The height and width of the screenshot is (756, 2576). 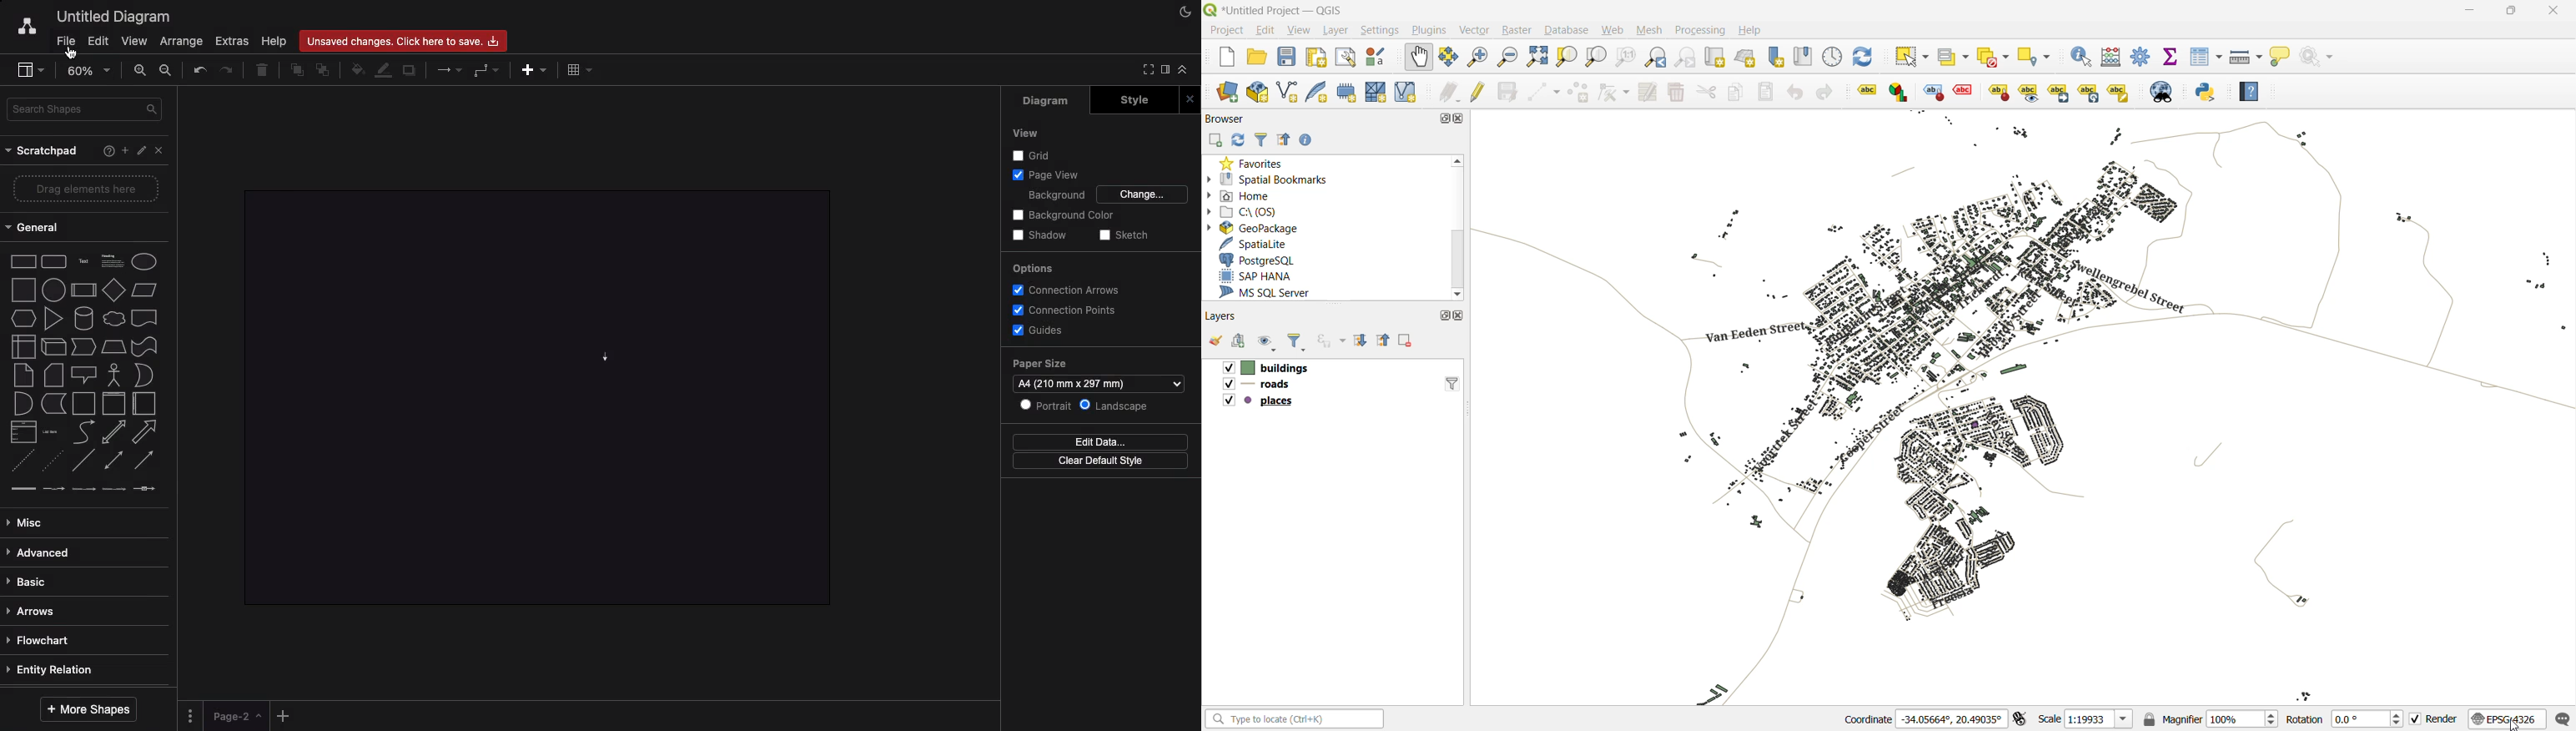 What do you see at coordinates (1746, 57) in the screenshot?
I see `new 3d map view` at bounding box center [1746, 57].